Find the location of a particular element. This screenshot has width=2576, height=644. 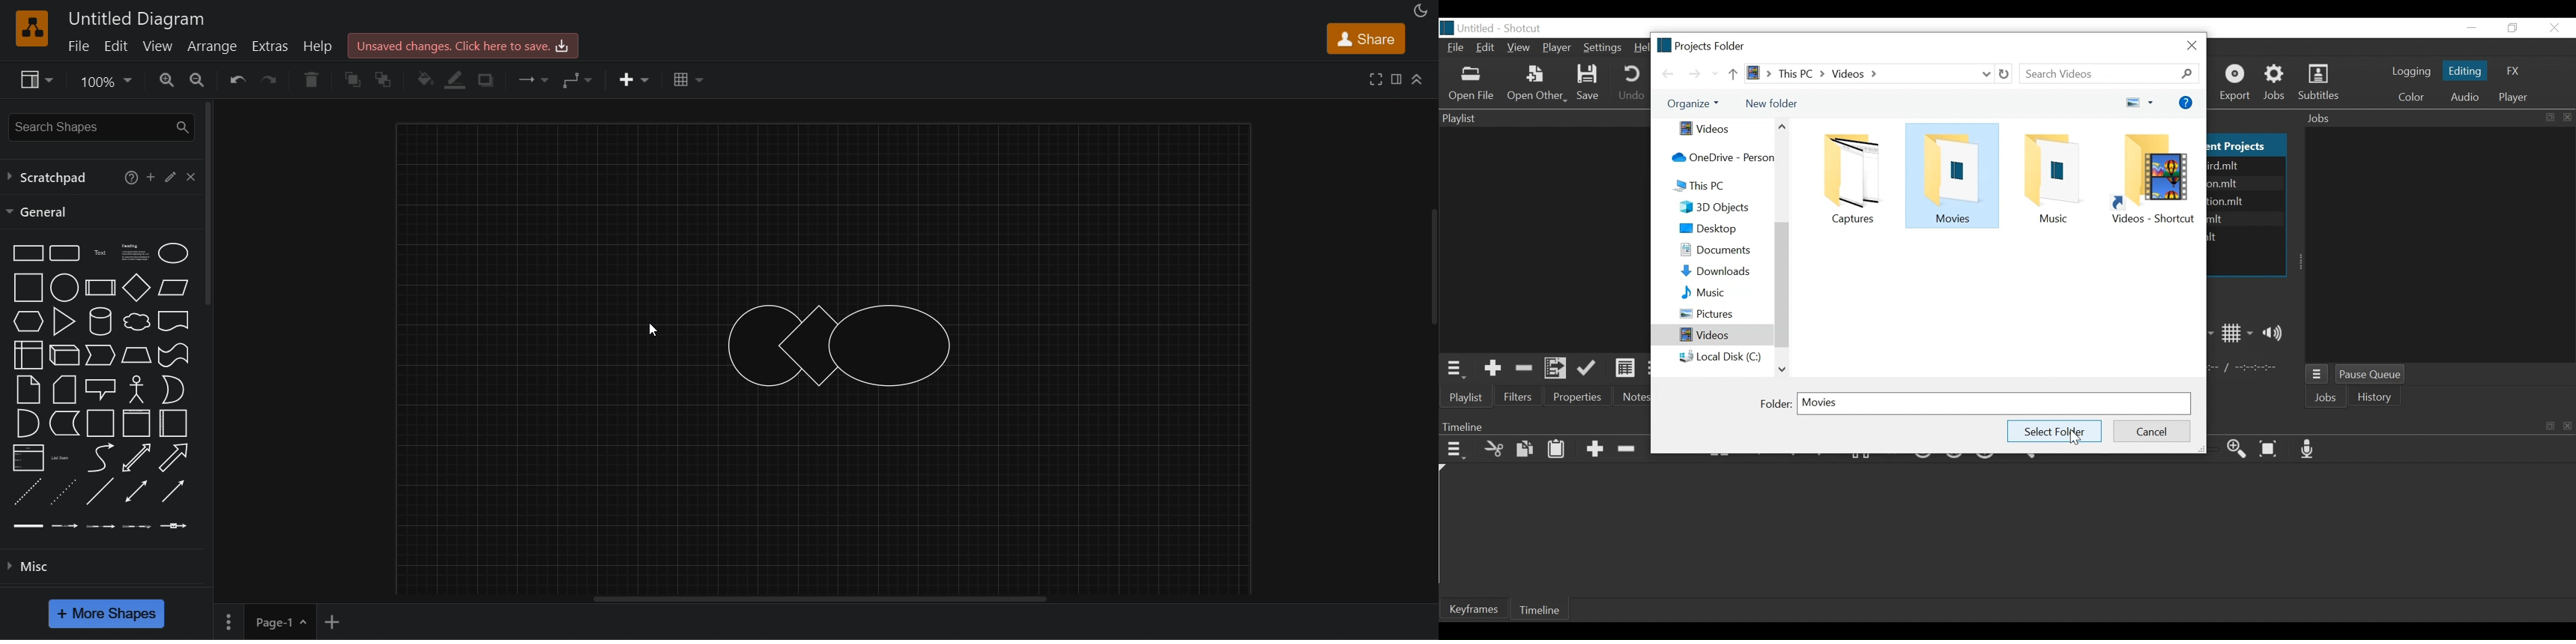

apprarance is located at coordinates (1421, 11).